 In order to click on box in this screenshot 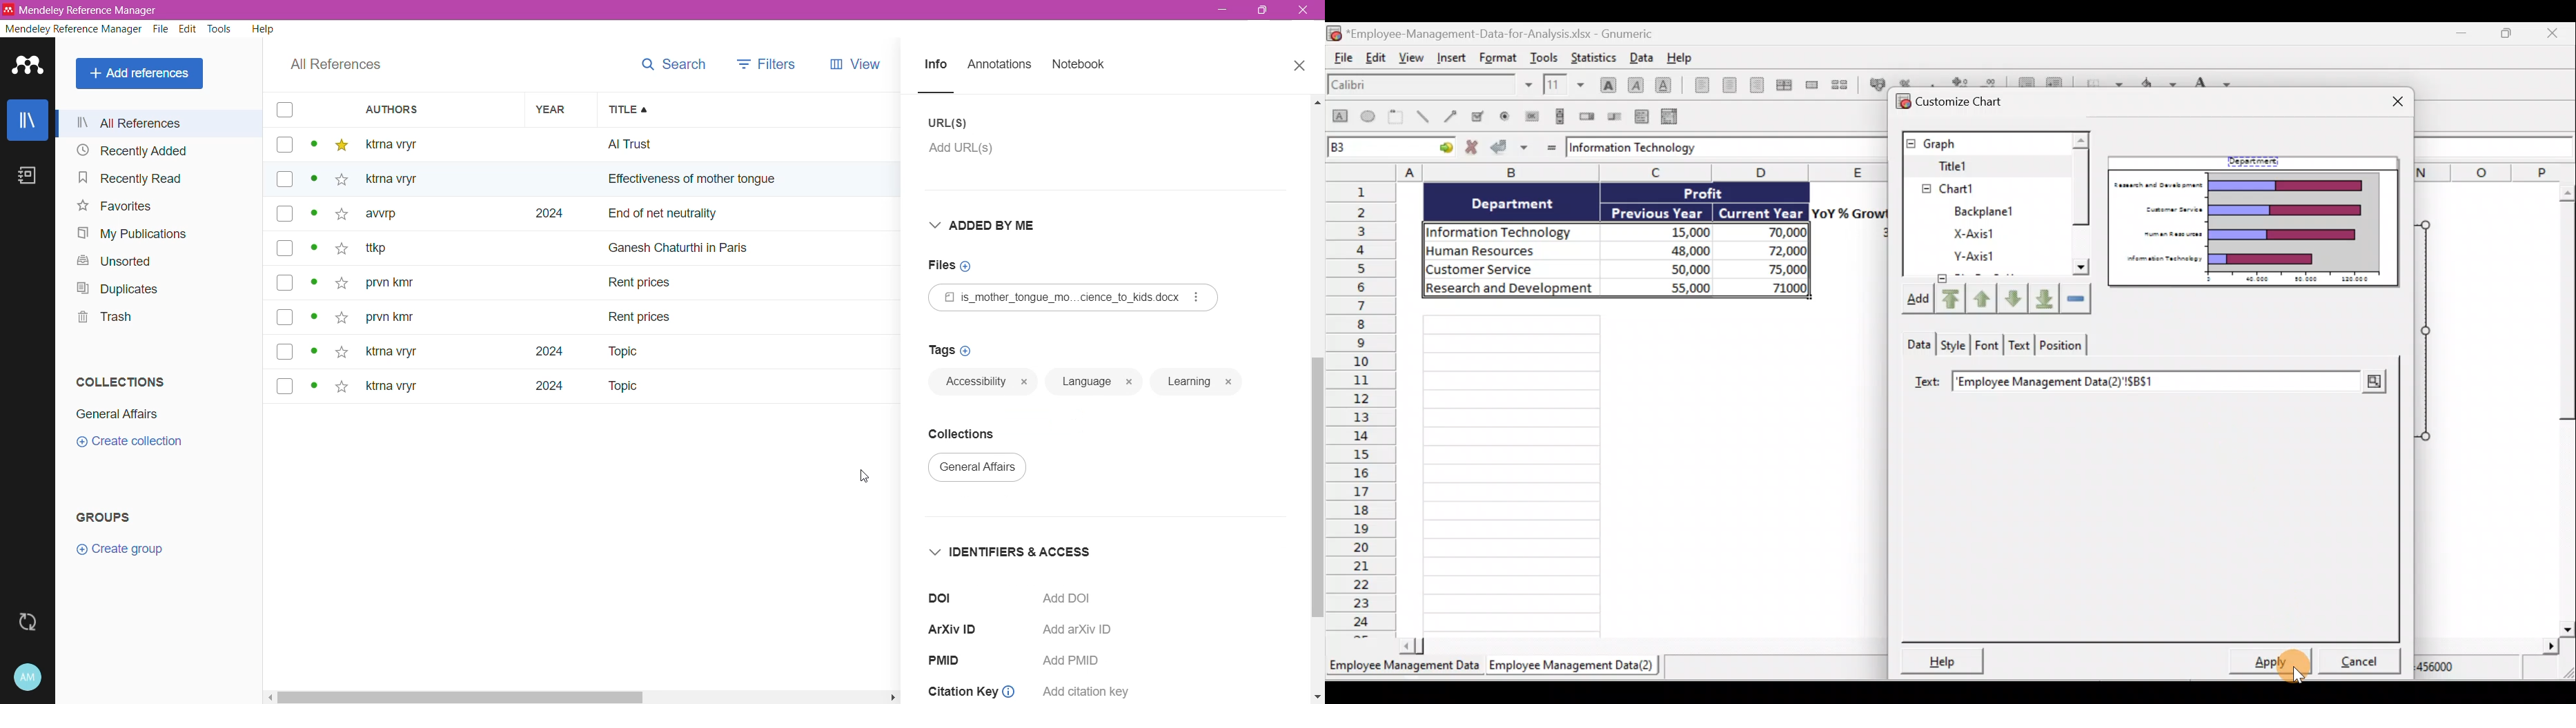, I will do `click(286, 318)`.